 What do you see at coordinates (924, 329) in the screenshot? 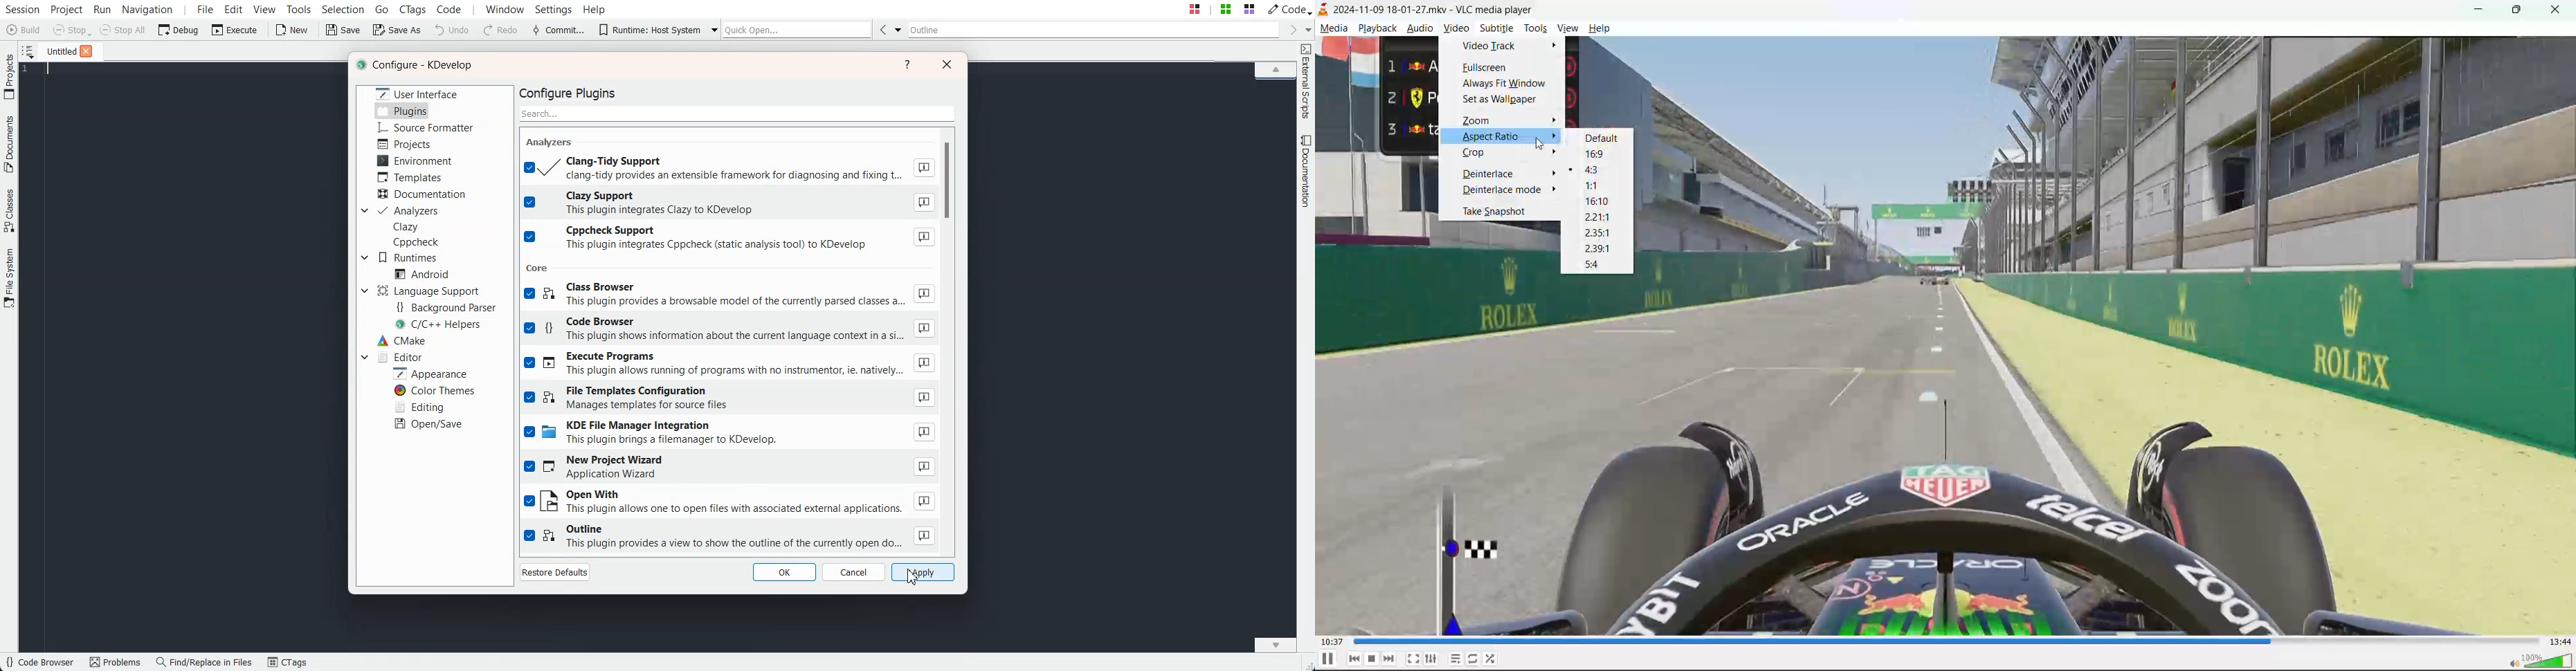
I see `About` at bounding box center [924, 329].